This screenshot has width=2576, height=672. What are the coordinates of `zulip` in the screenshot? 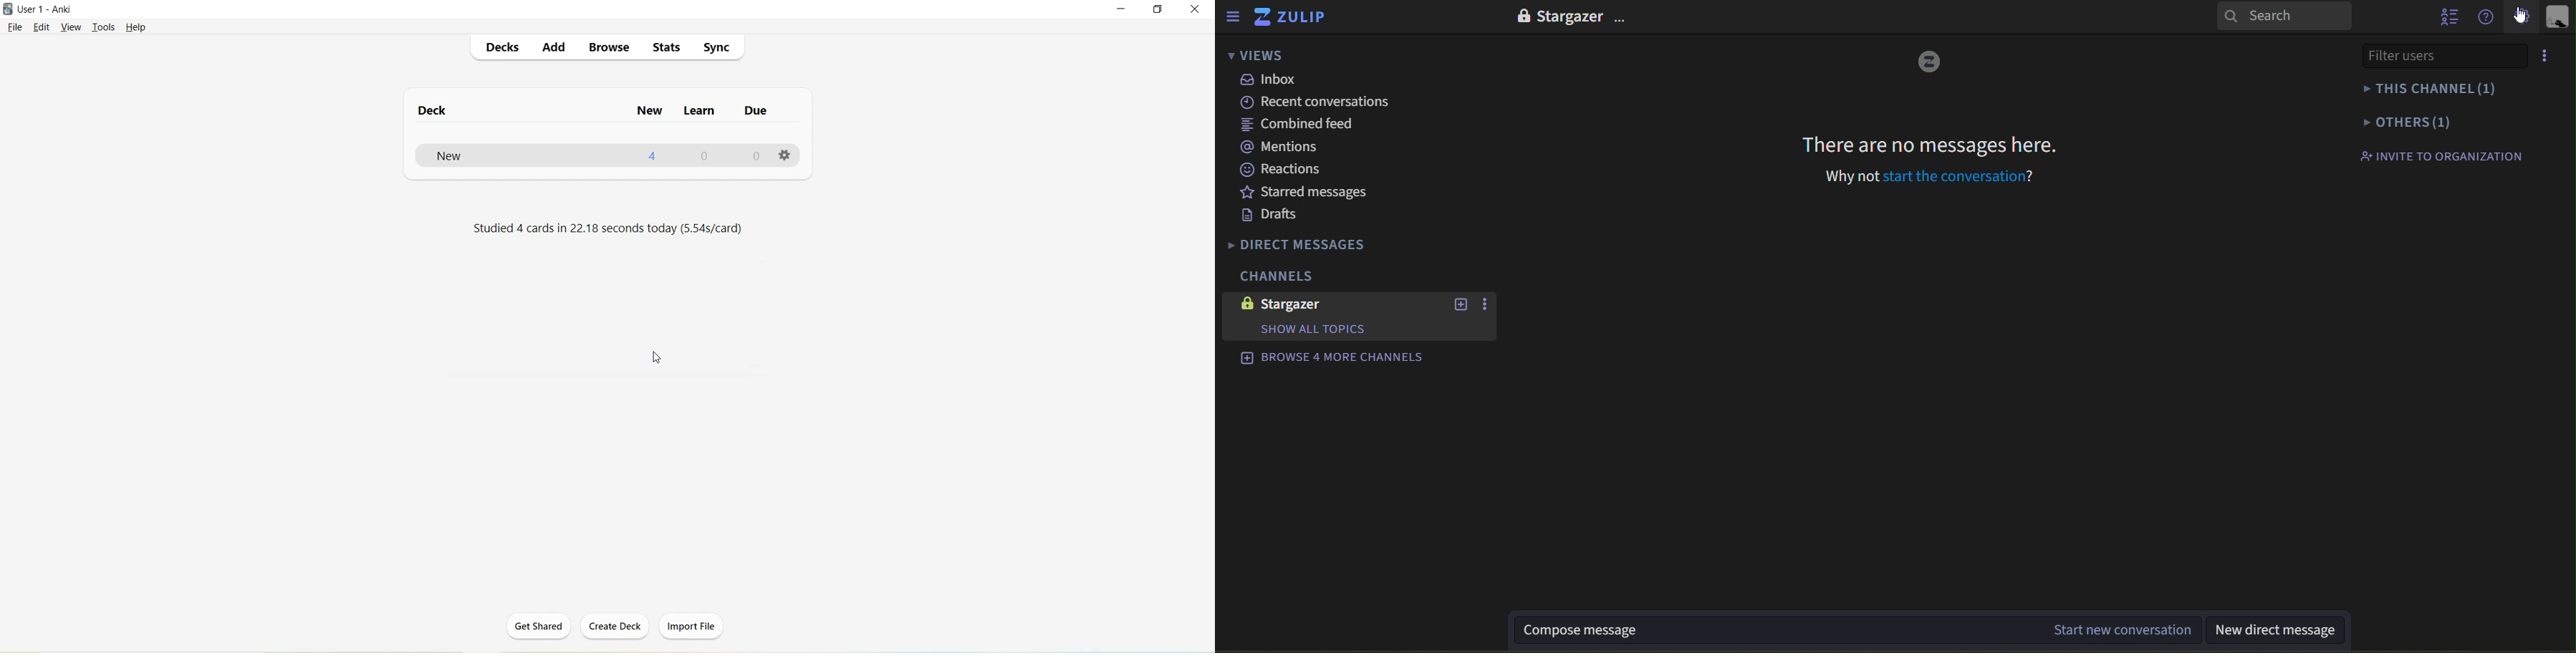 It's located at (1295, 16).